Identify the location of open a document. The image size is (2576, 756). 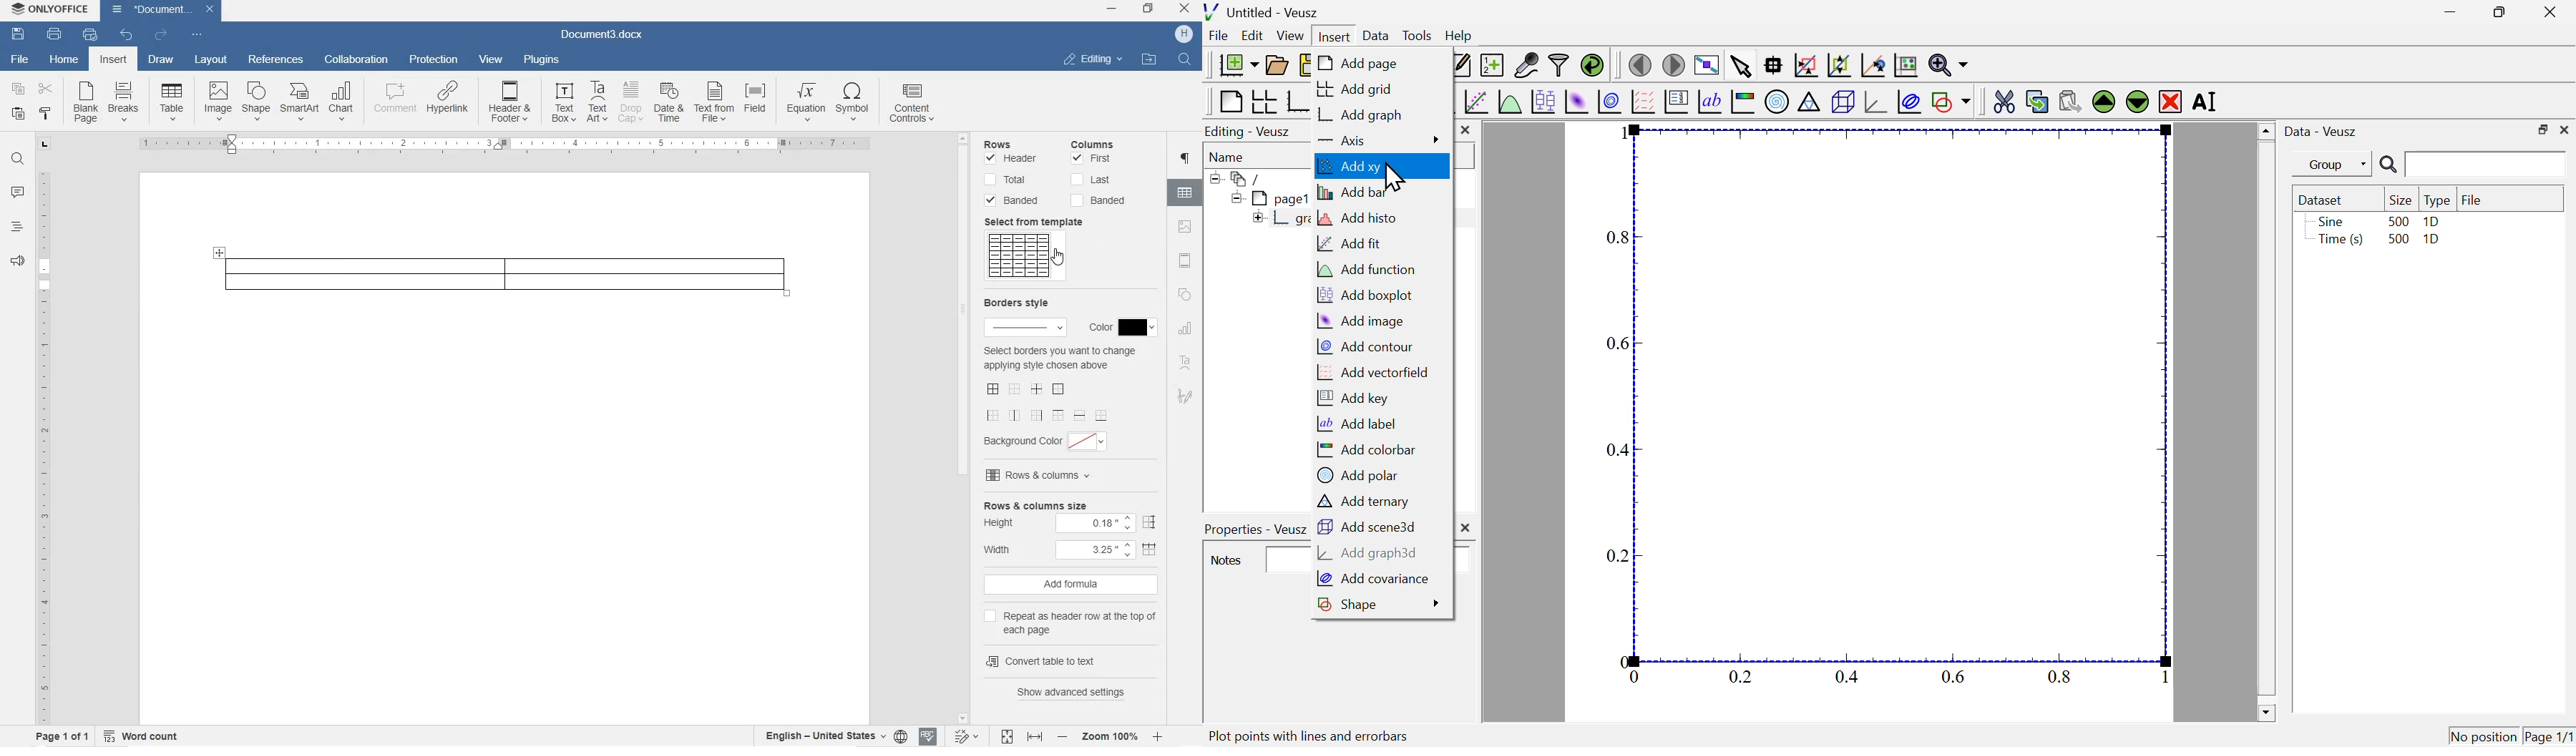
(1279, 64).